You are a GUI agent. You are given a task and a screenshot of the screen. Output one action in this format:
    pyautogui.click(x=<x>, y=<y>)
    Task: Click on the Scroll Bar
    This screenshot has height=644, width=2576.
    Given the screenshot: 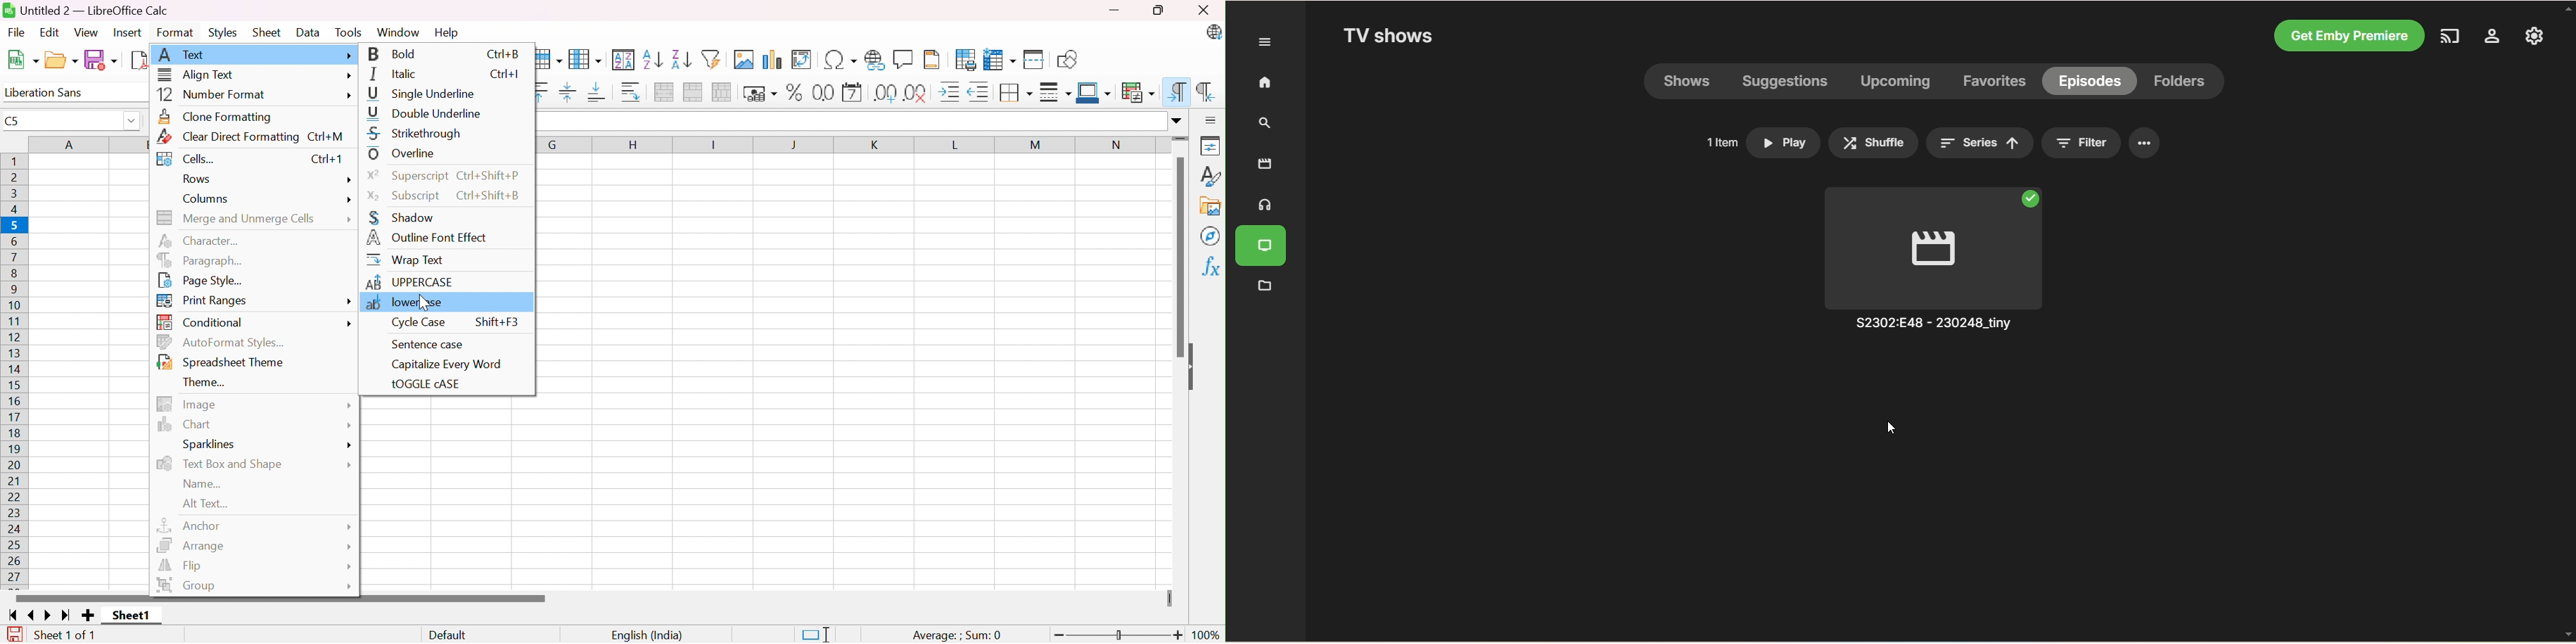 What is the action you would take?
    pyautogui.click(x=1179, y=259)
    